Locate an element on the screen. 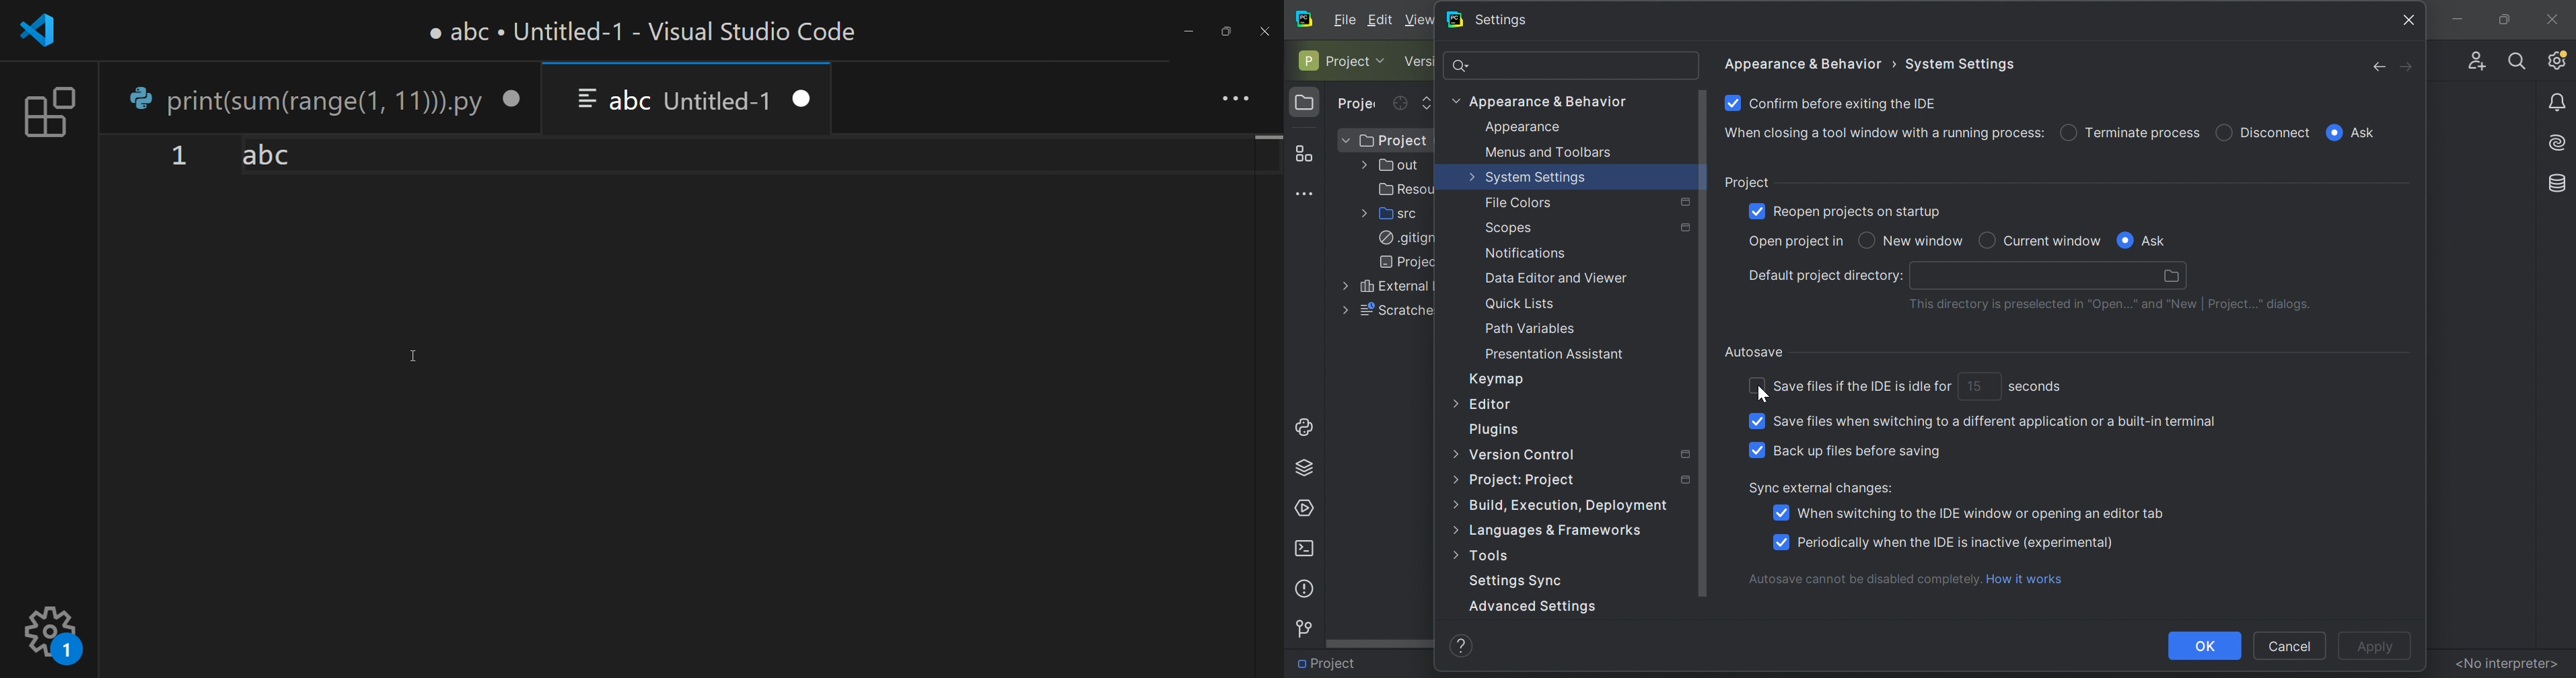 Image resolution: width=2576 pixels, height=700 pixels. Checkbox is located at coordinates (2067, 134).